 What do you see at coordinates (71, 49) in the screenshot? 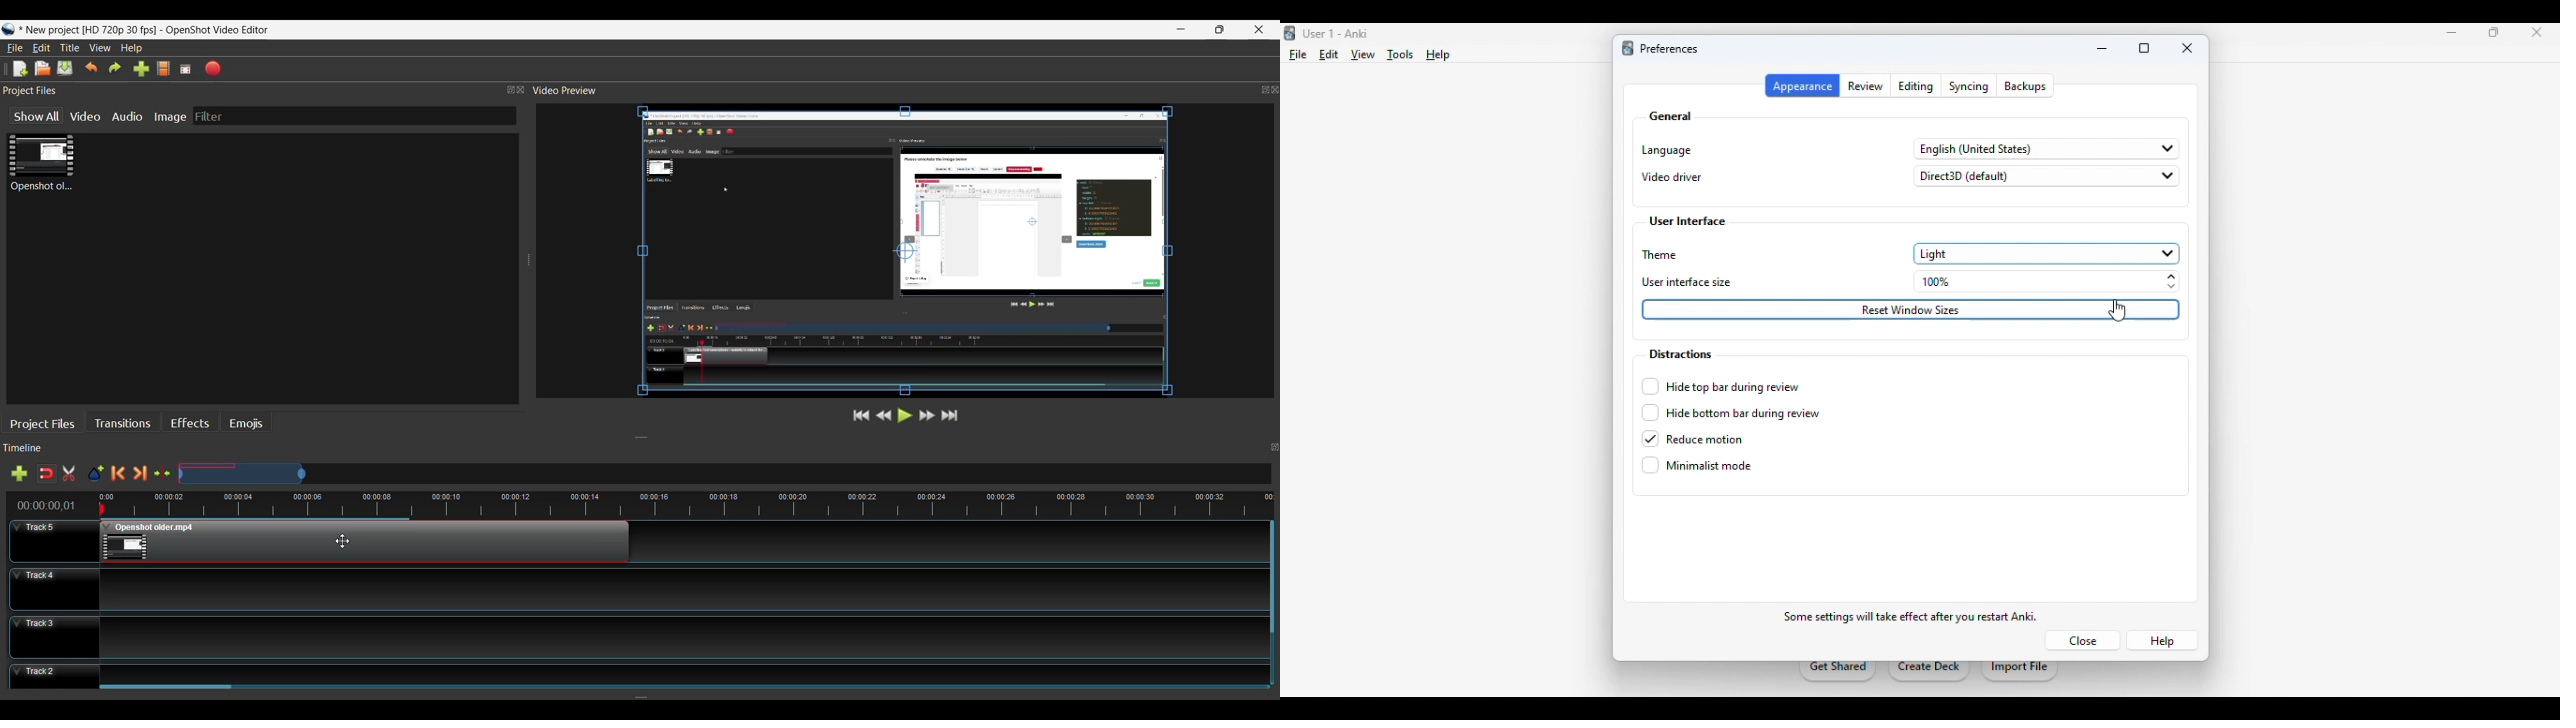
I see `Title` at bounding box center [71, 49].